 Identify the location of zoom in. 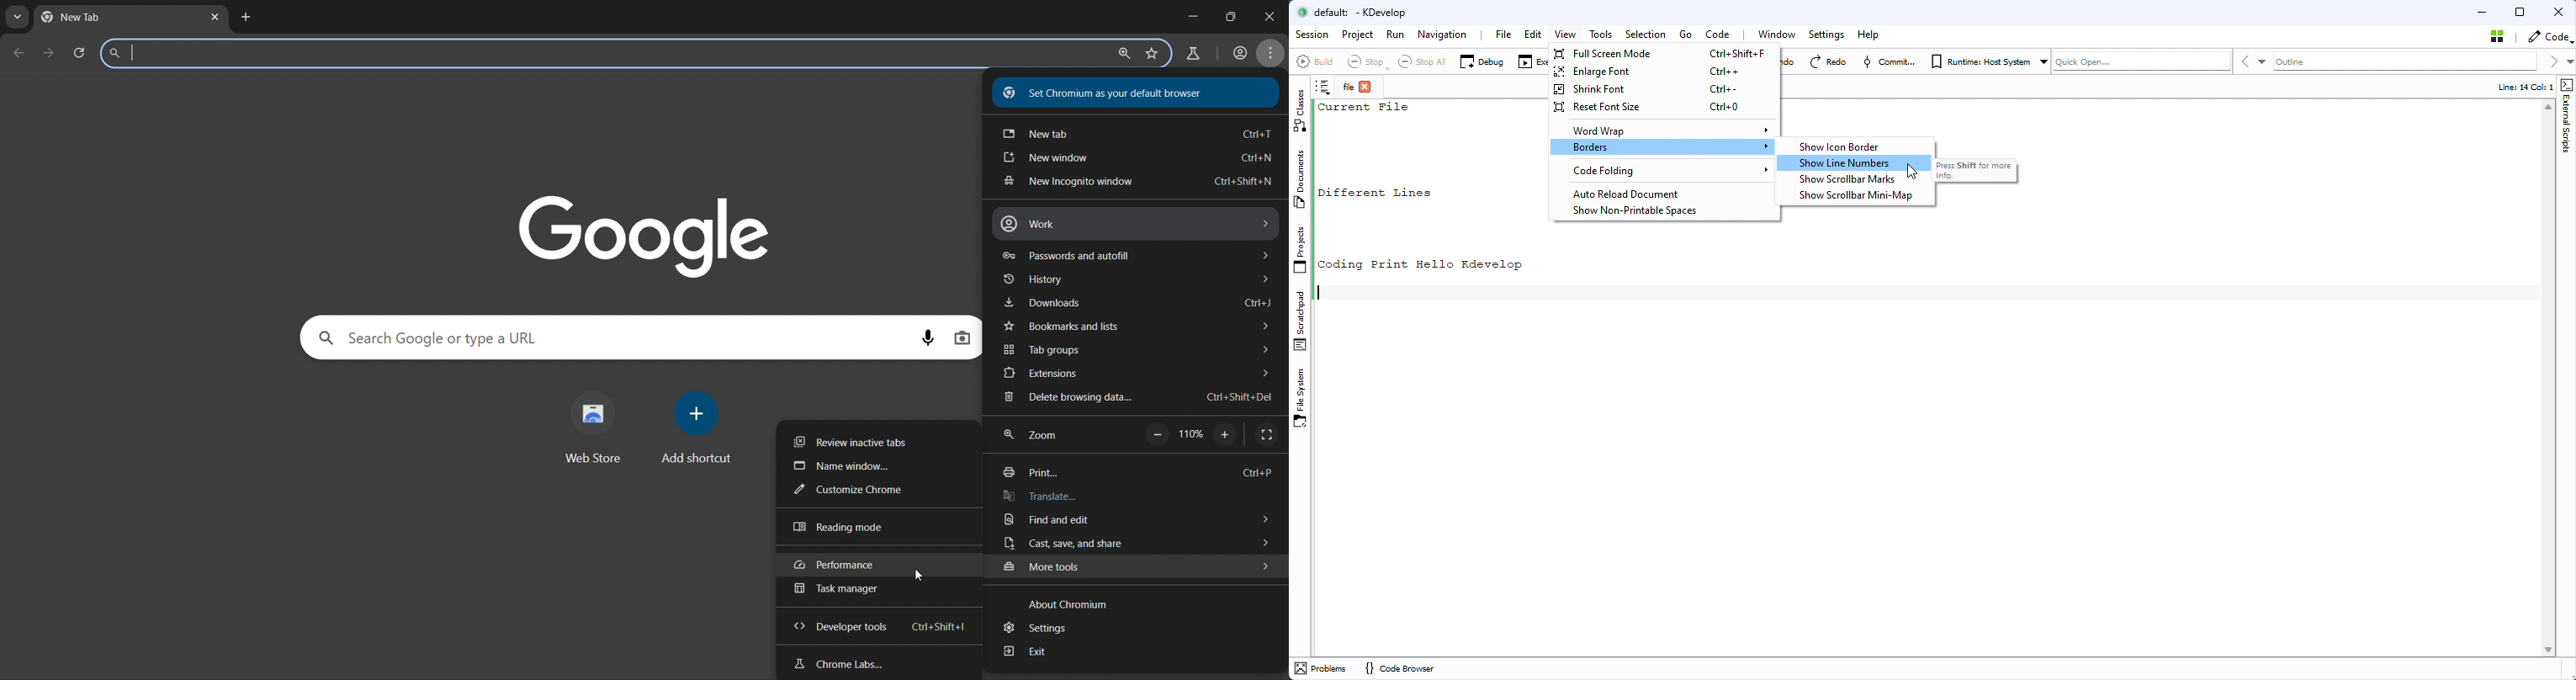
(1227, 436).